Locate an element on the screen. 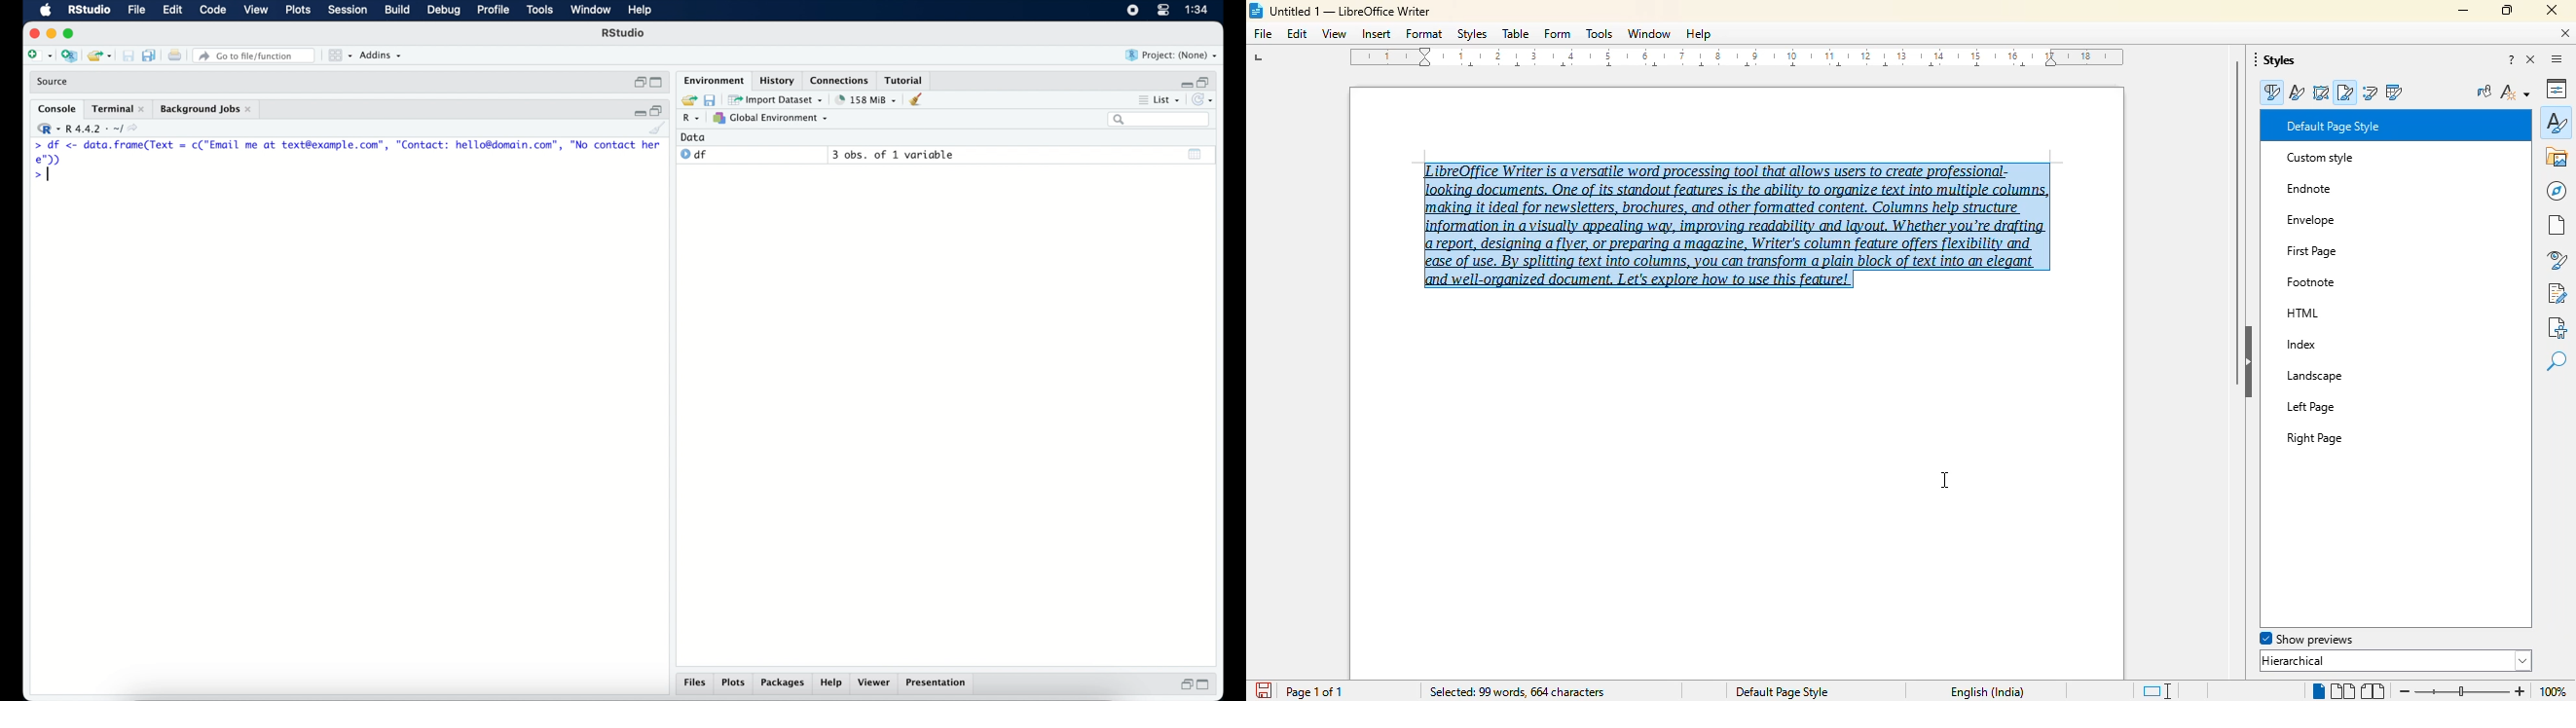 This screenshot has height=728, width=2576. 100% (change zoom level) is located at coordinates (2556, 692).